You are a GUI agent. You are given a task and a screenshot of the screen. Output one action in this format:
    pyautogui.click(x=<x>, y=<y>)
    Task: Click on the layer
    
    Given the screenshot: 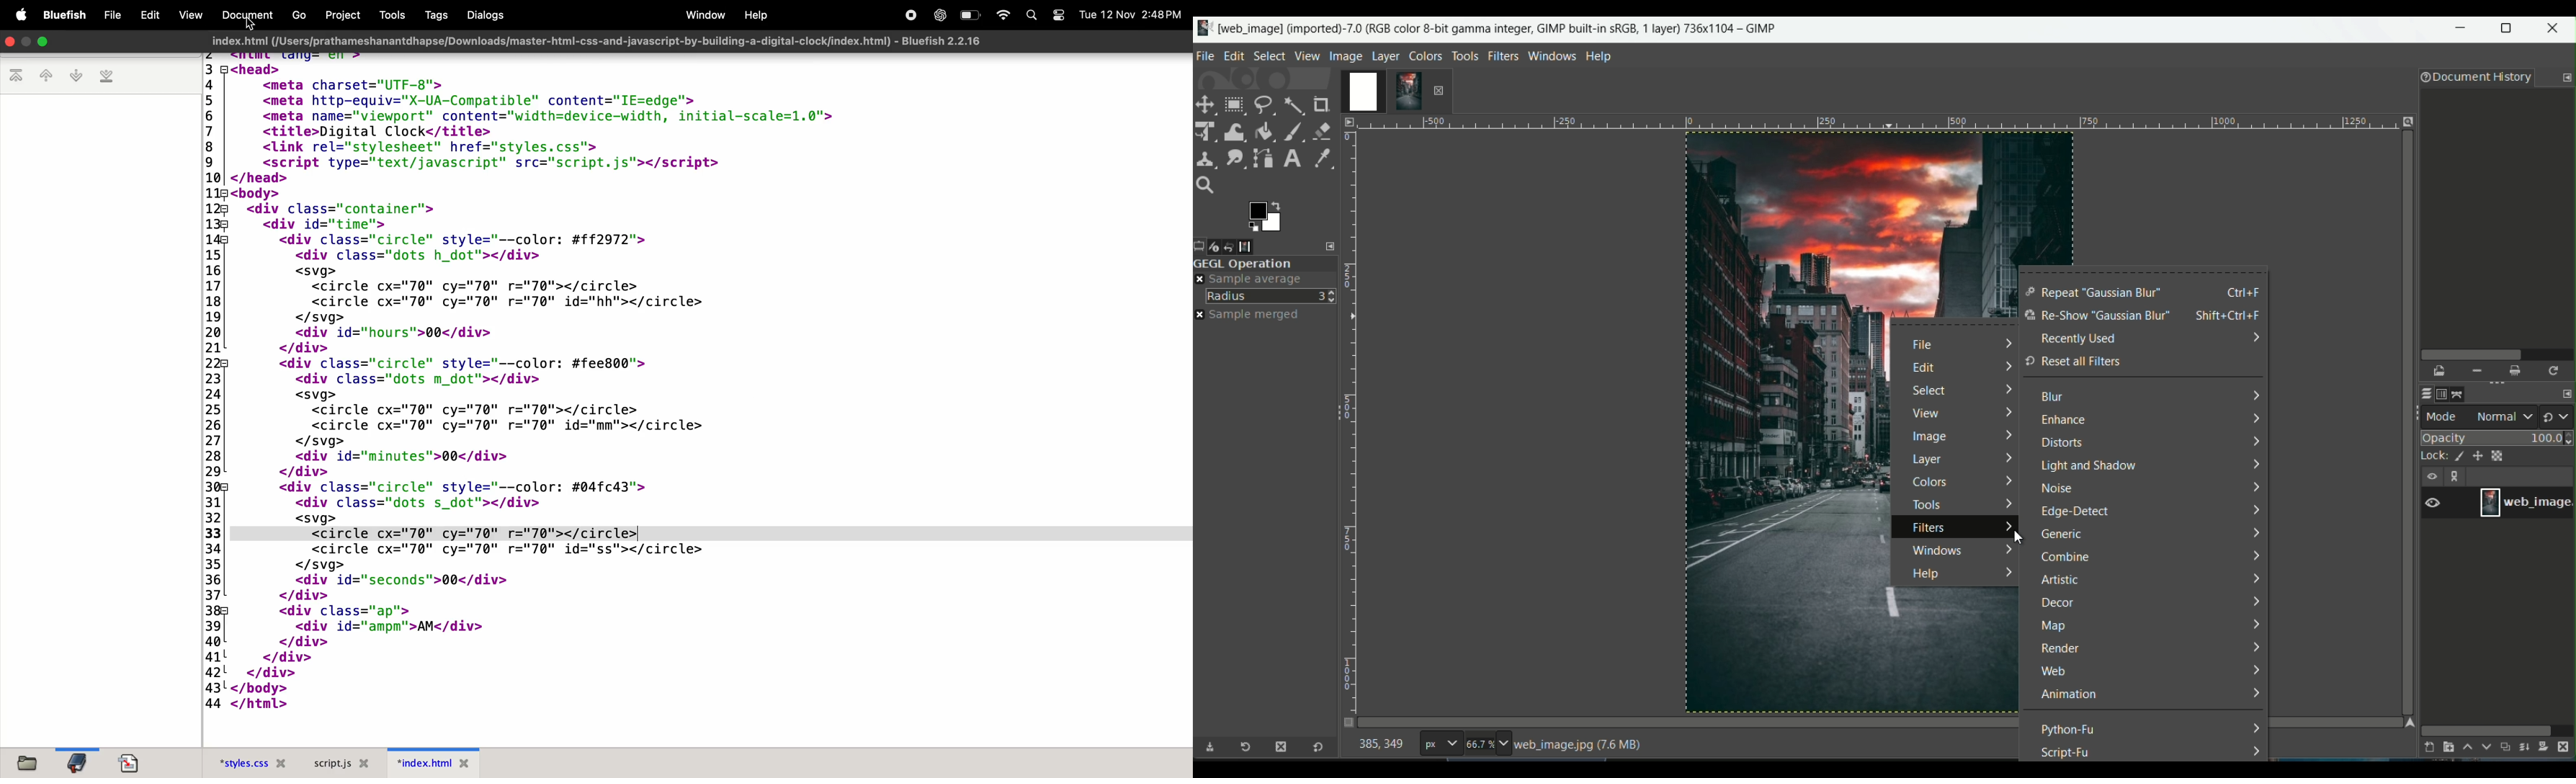 What is the action you would take?
    pyautogui.click(x=1928, y=461)
    